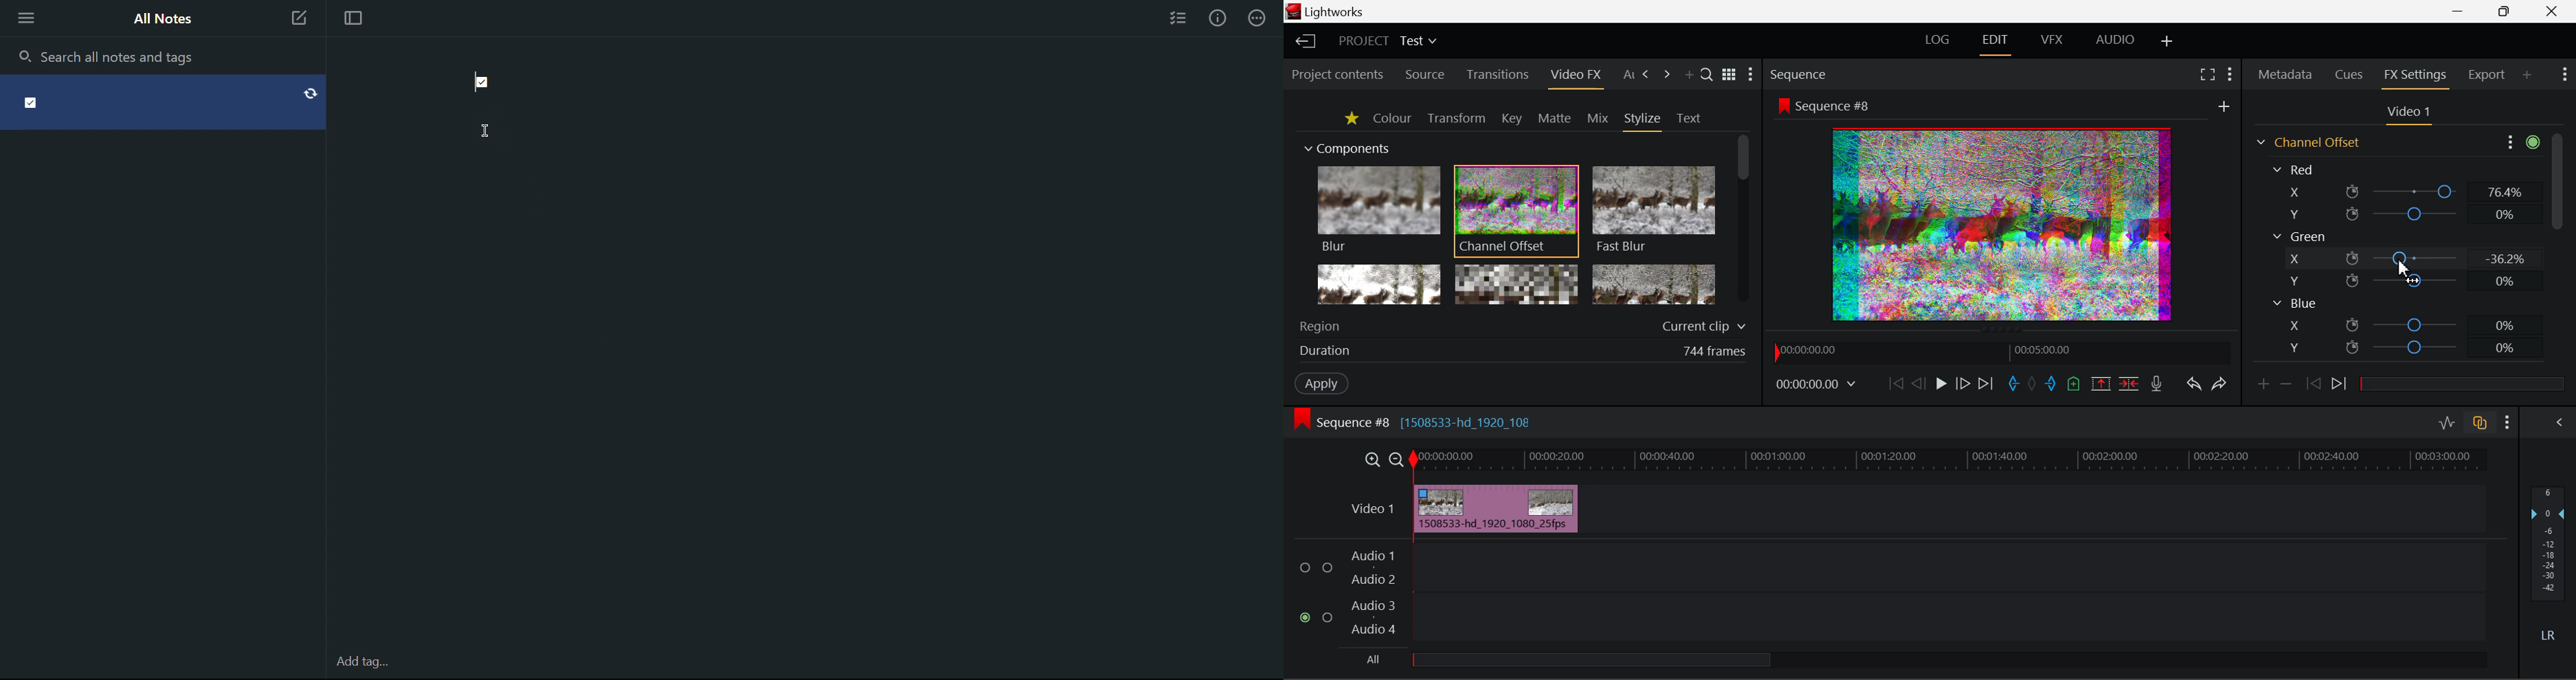 The height and width of the screenshot is (700, 2576). Describe the element at coordinates (1523, 352) in the screenshot. I see `Frame Duration` at that location.